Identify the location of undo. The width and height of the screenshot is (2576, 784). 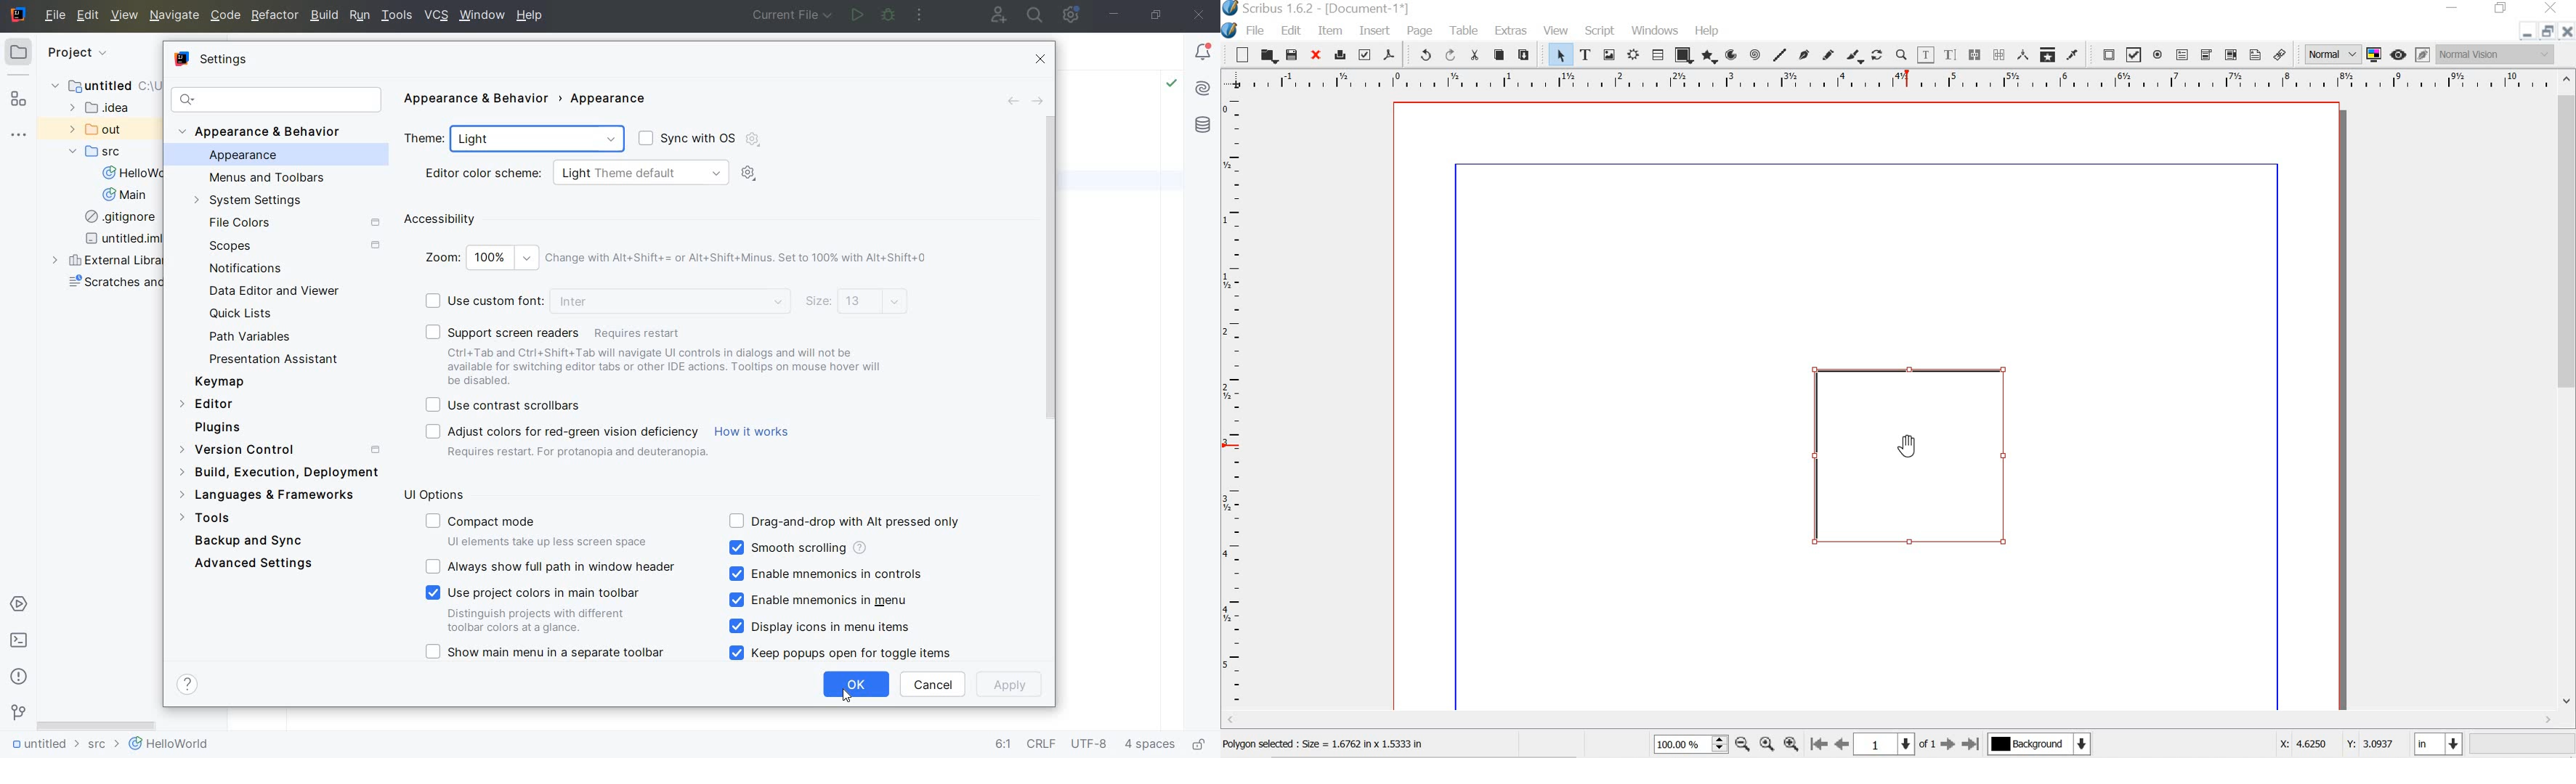
(1420, 54).